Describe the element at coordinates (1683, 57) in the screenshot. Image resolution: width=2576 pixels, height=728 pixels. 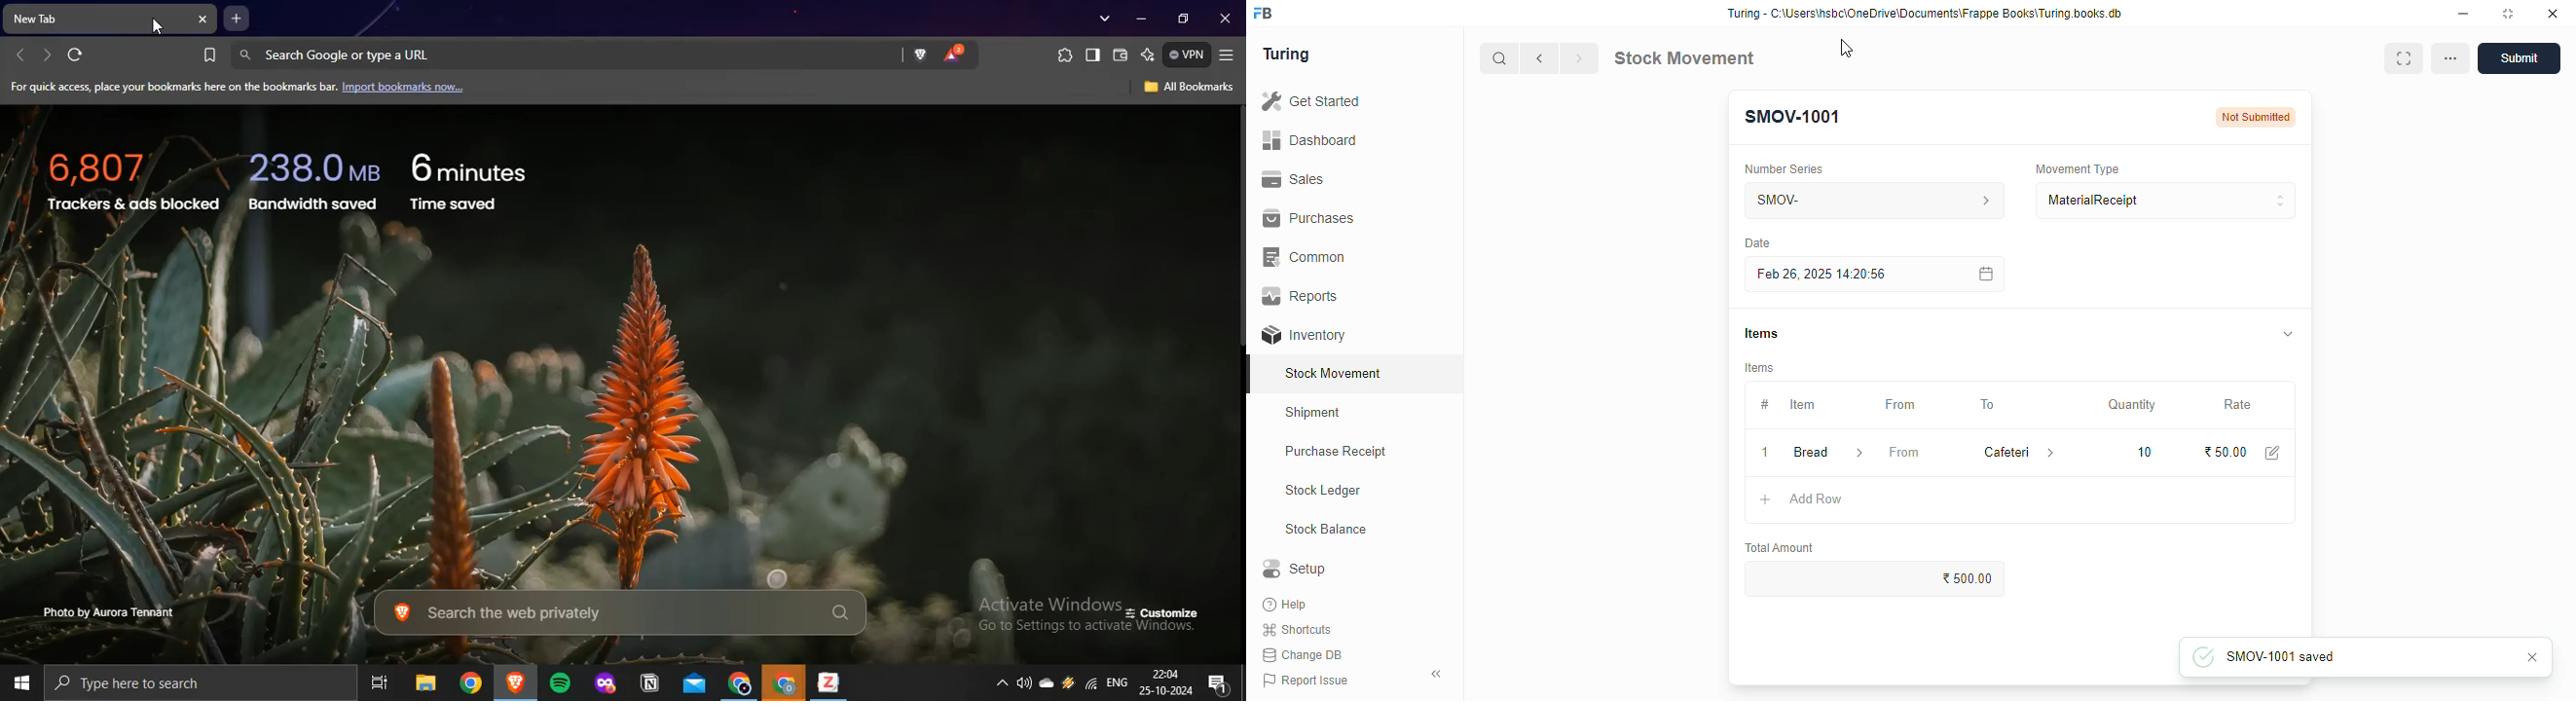
I see `stock movement` at that location.